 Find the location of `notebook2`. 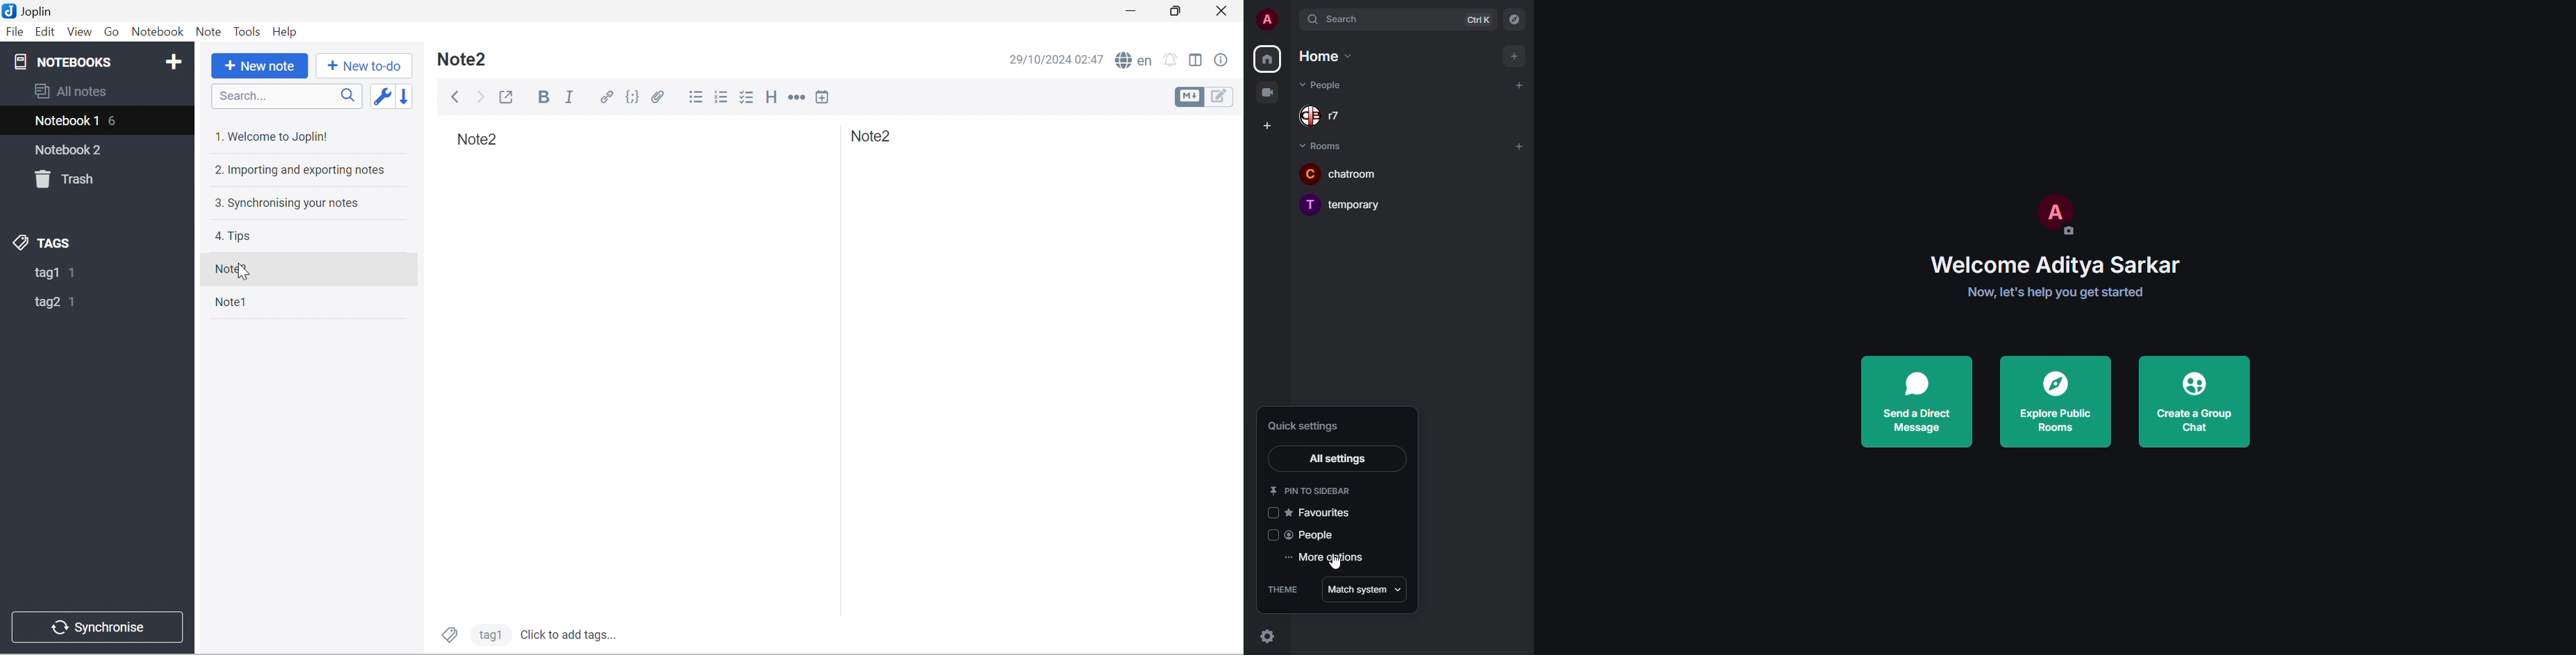

notebook2 is located at coordinates (64, 150).